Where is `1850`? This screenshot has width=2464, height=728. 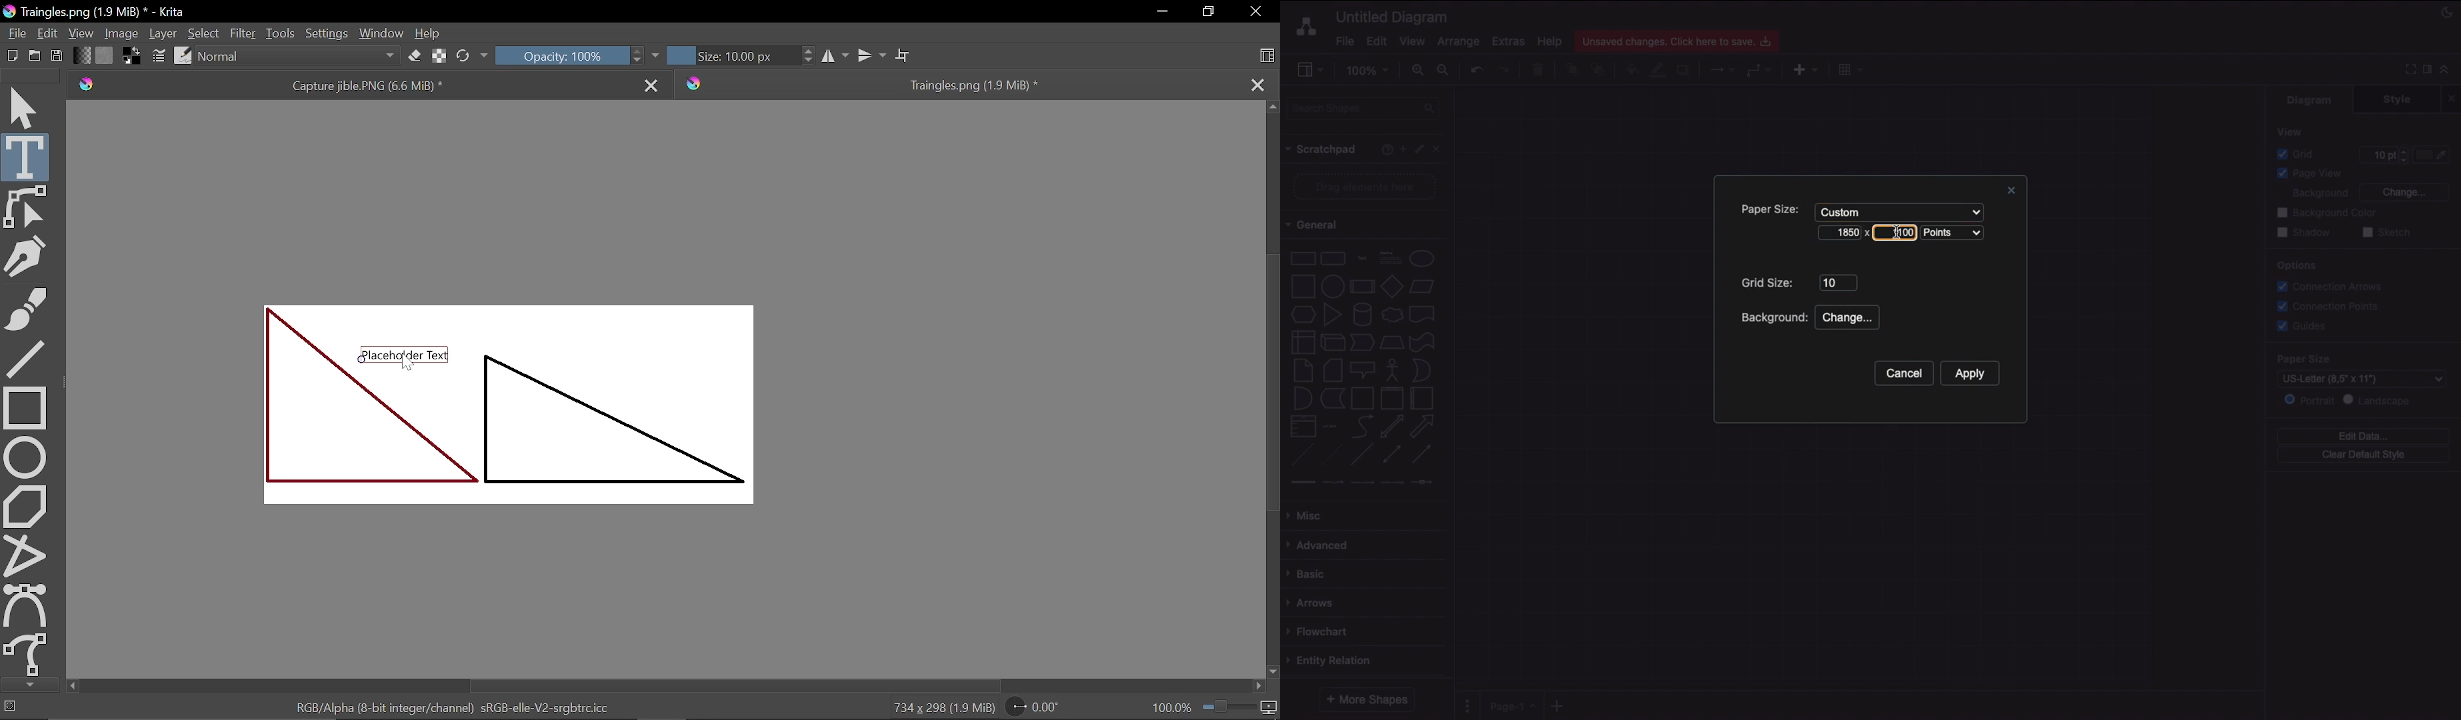 1850 is located at coordinates (1841, 232).